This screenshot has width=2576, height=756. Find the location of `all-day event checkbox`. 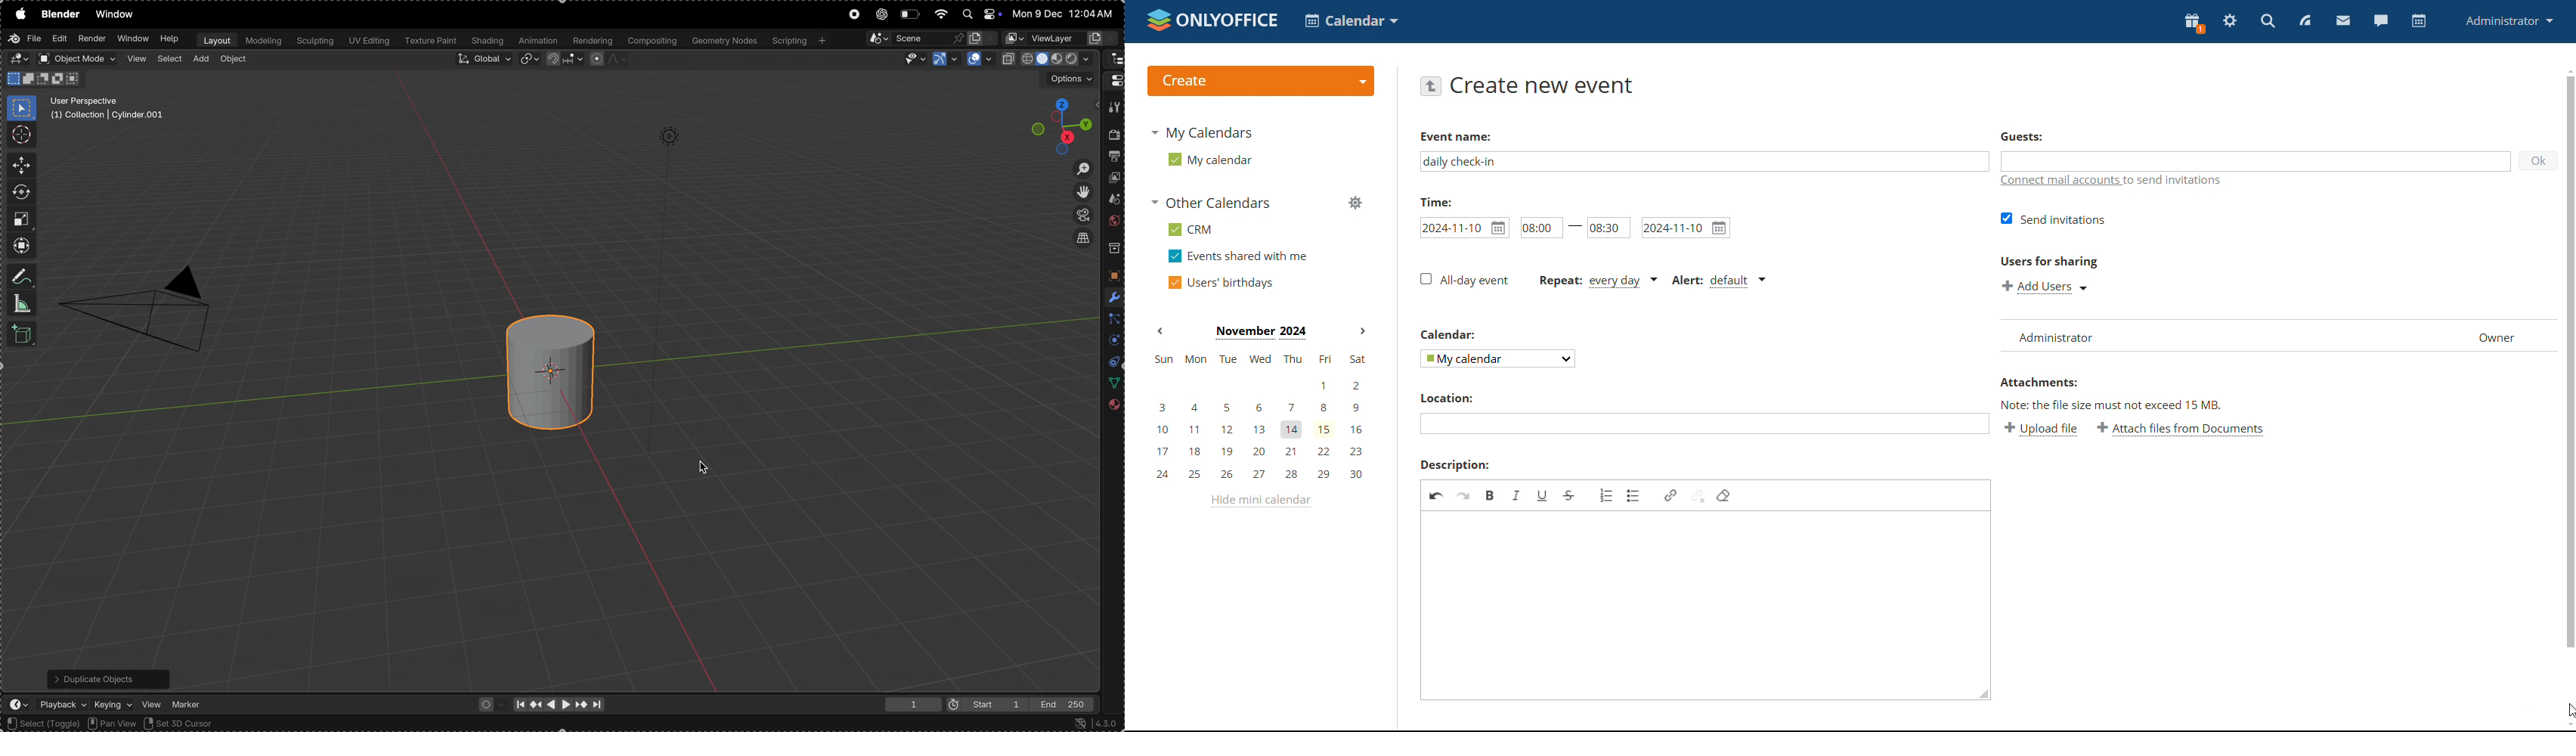

all-day event checkbox is located at coordinates (1463, 280).